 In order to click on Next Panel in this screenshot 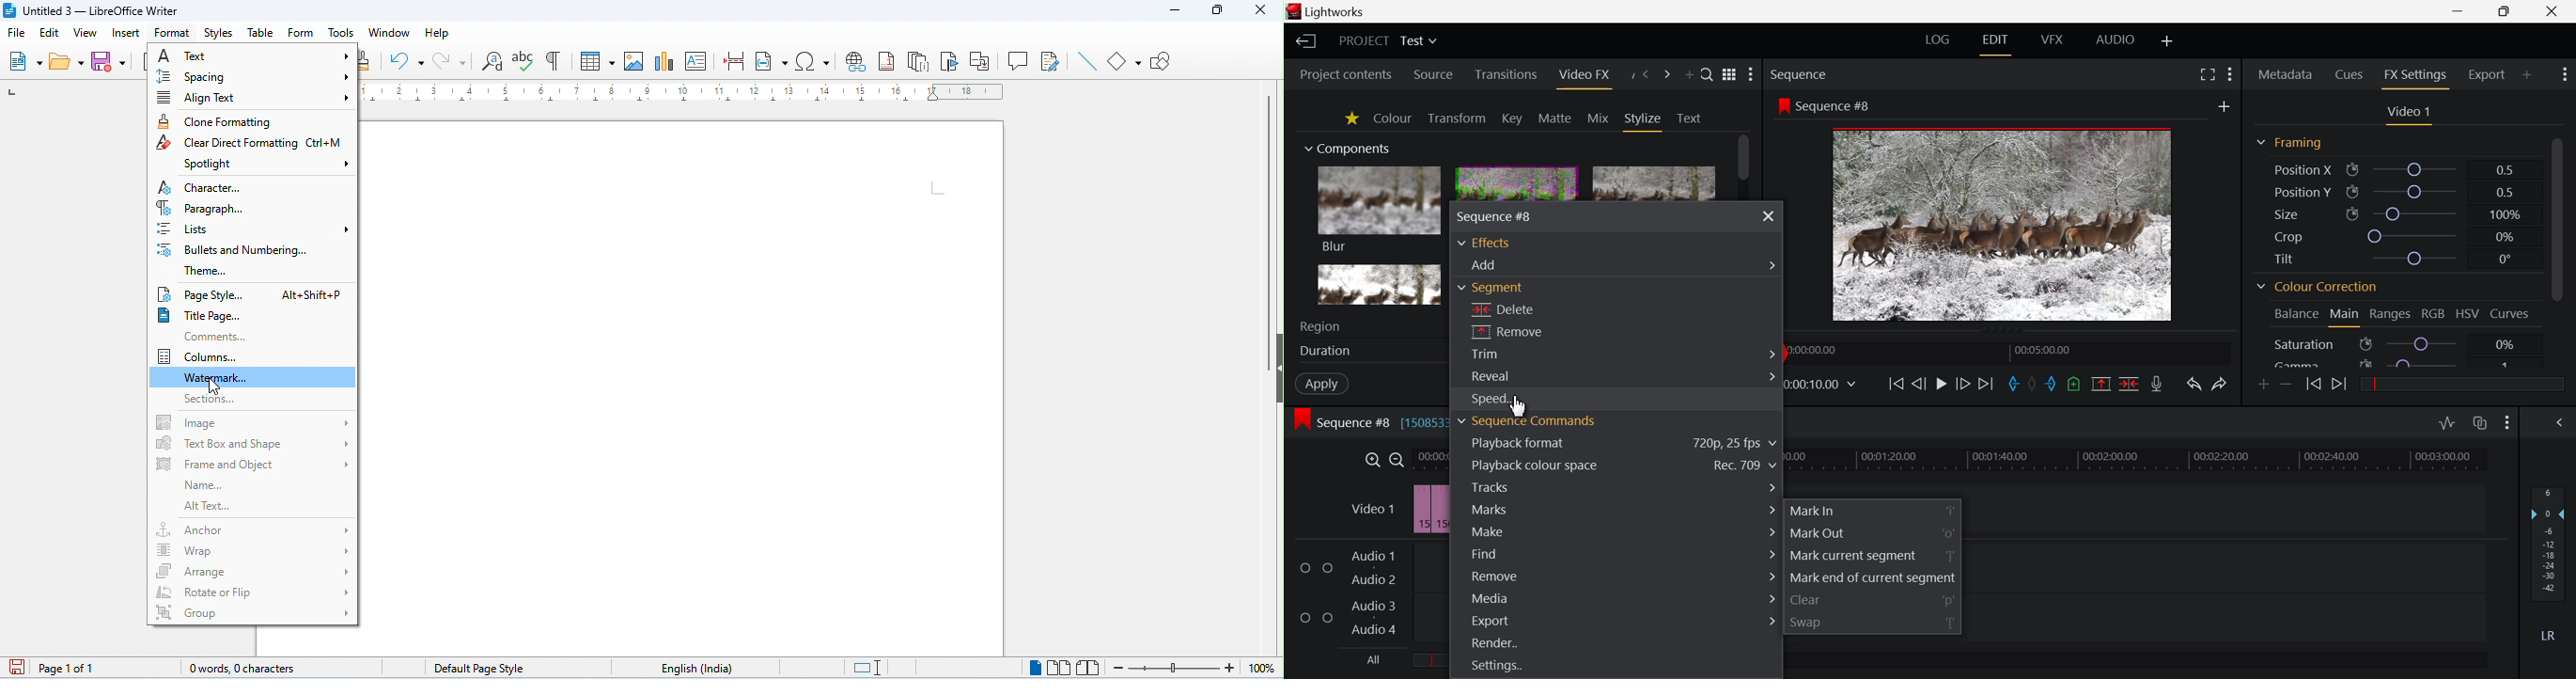, I will do `click(1665, 75)`.